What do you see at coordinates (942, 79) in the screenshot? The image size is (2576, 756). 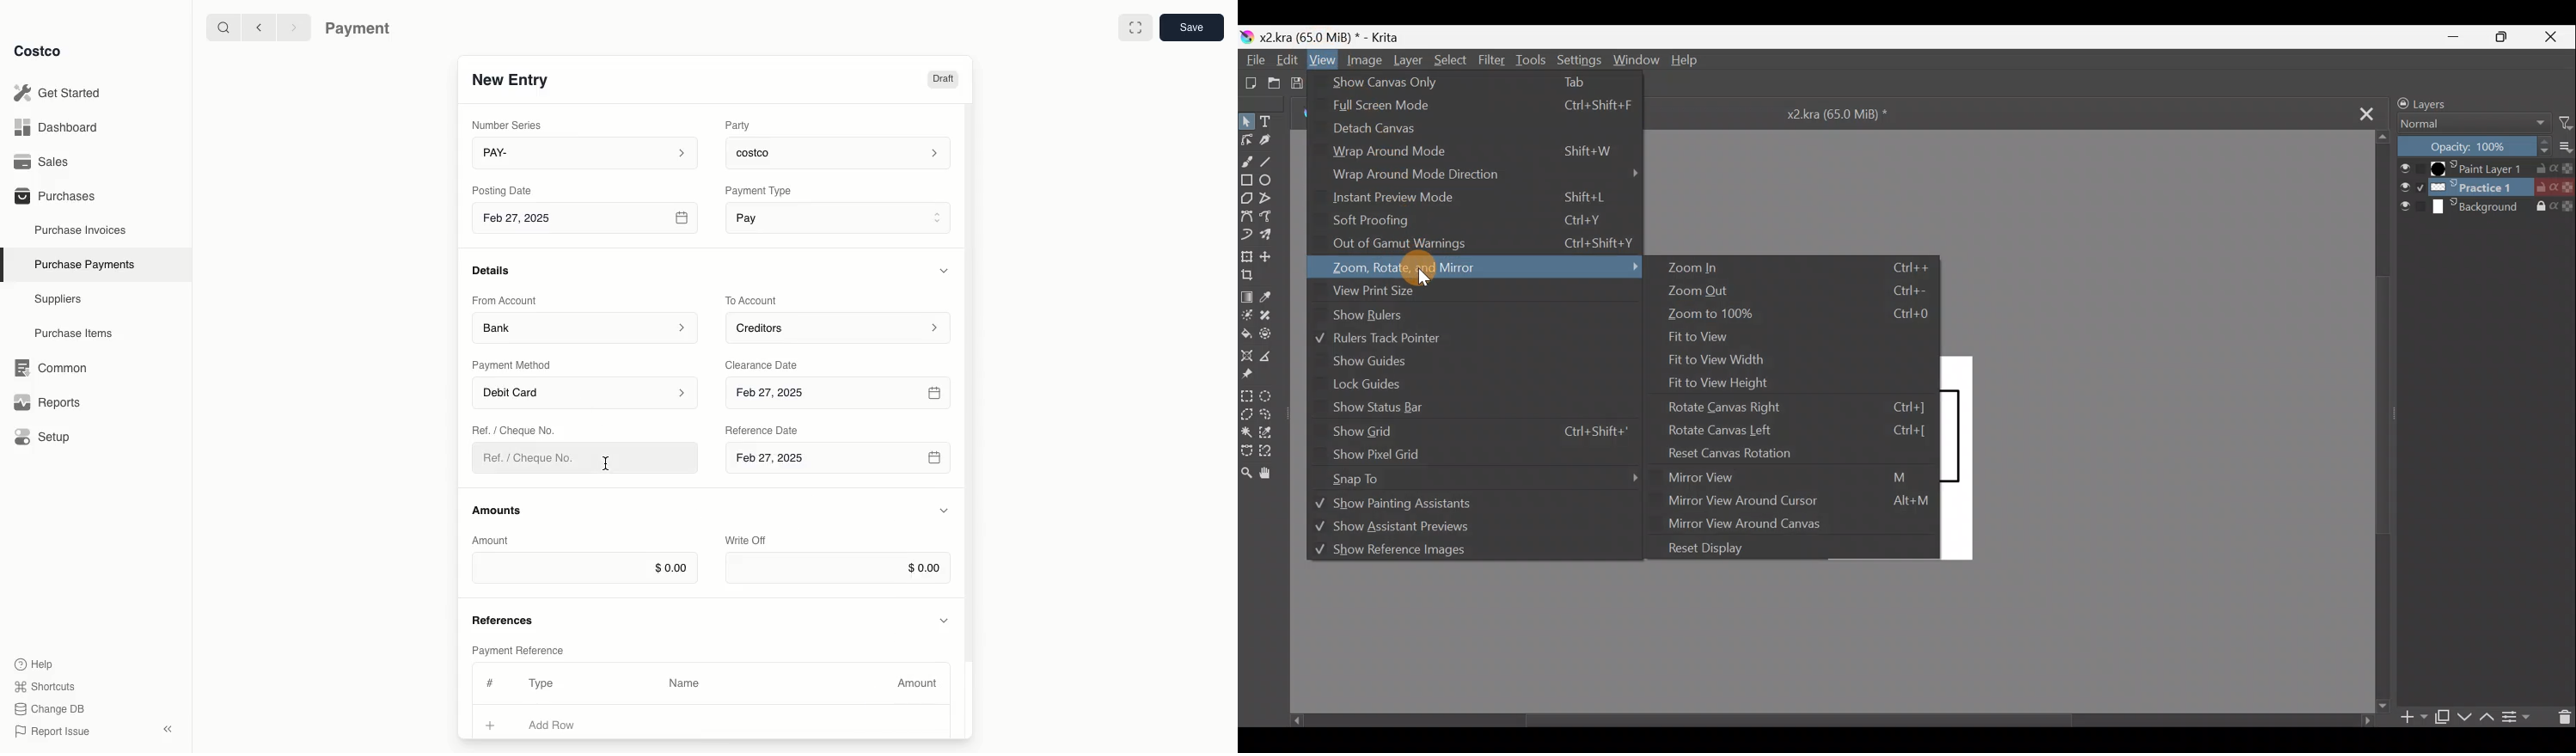 I see `Draft` at bounding box center [942, 79].